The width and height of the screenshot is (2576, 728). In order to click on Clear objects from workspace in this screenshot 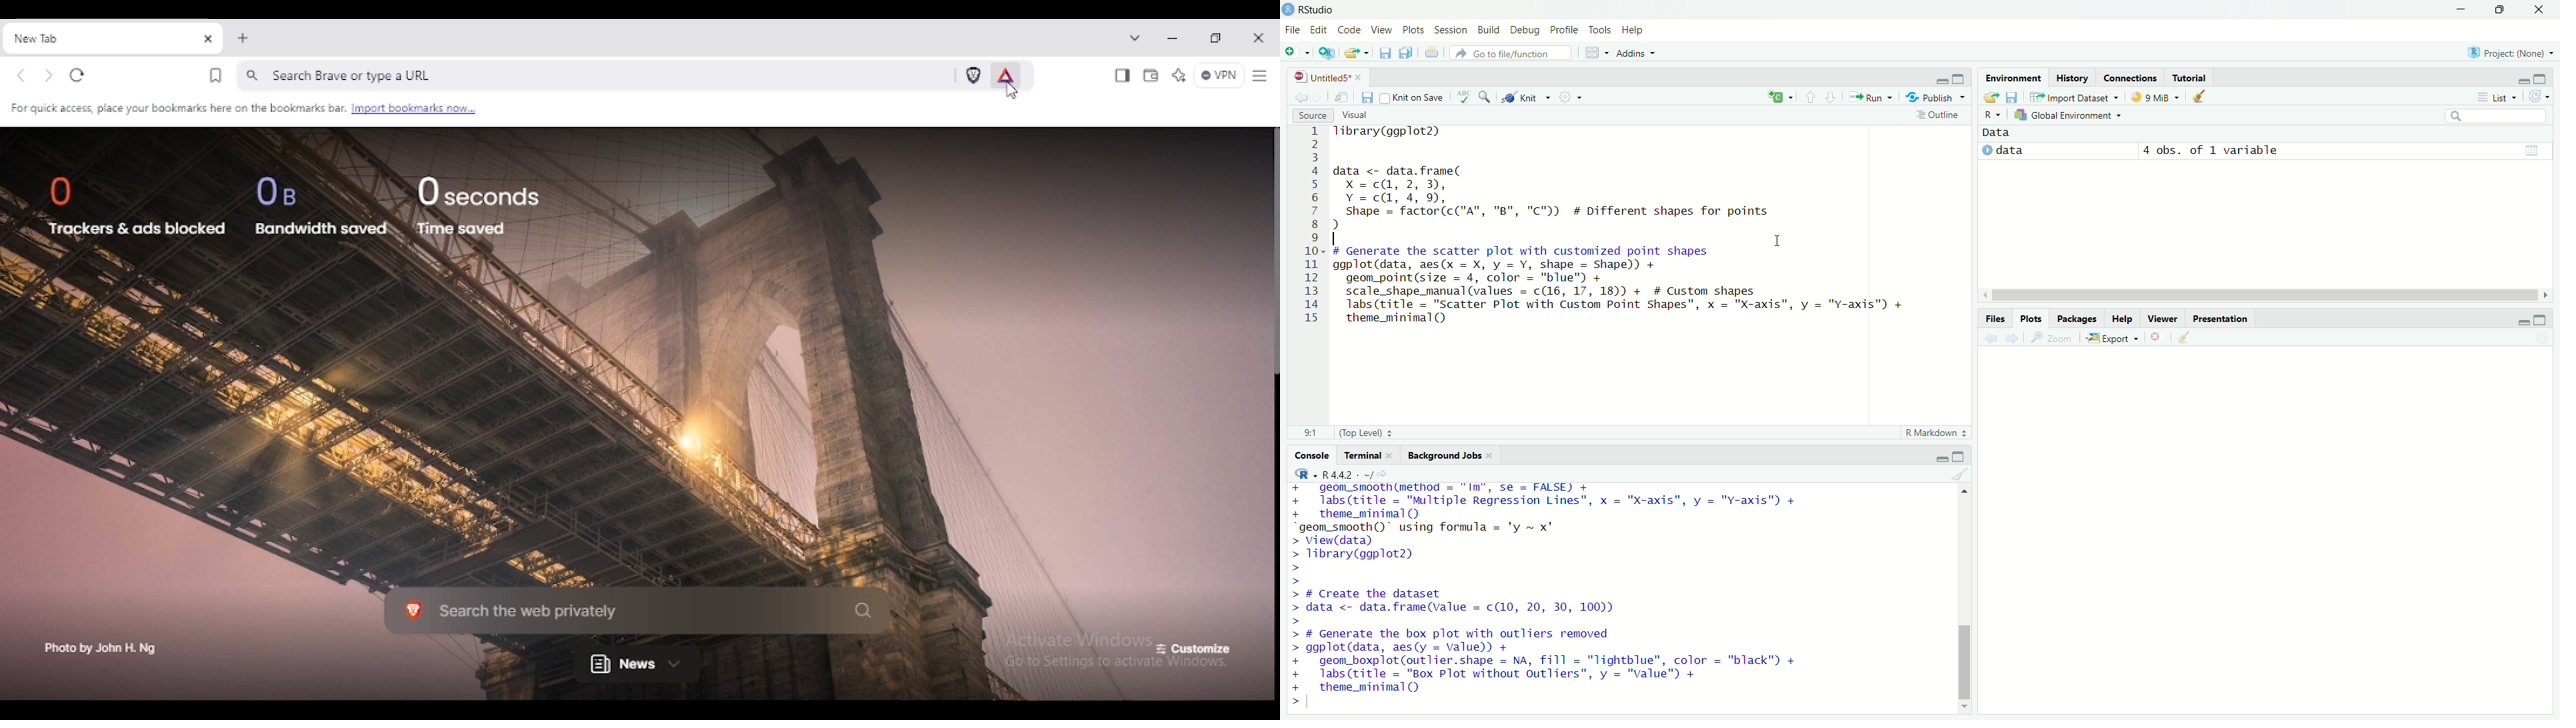, I will do `click(2199, 96)`.